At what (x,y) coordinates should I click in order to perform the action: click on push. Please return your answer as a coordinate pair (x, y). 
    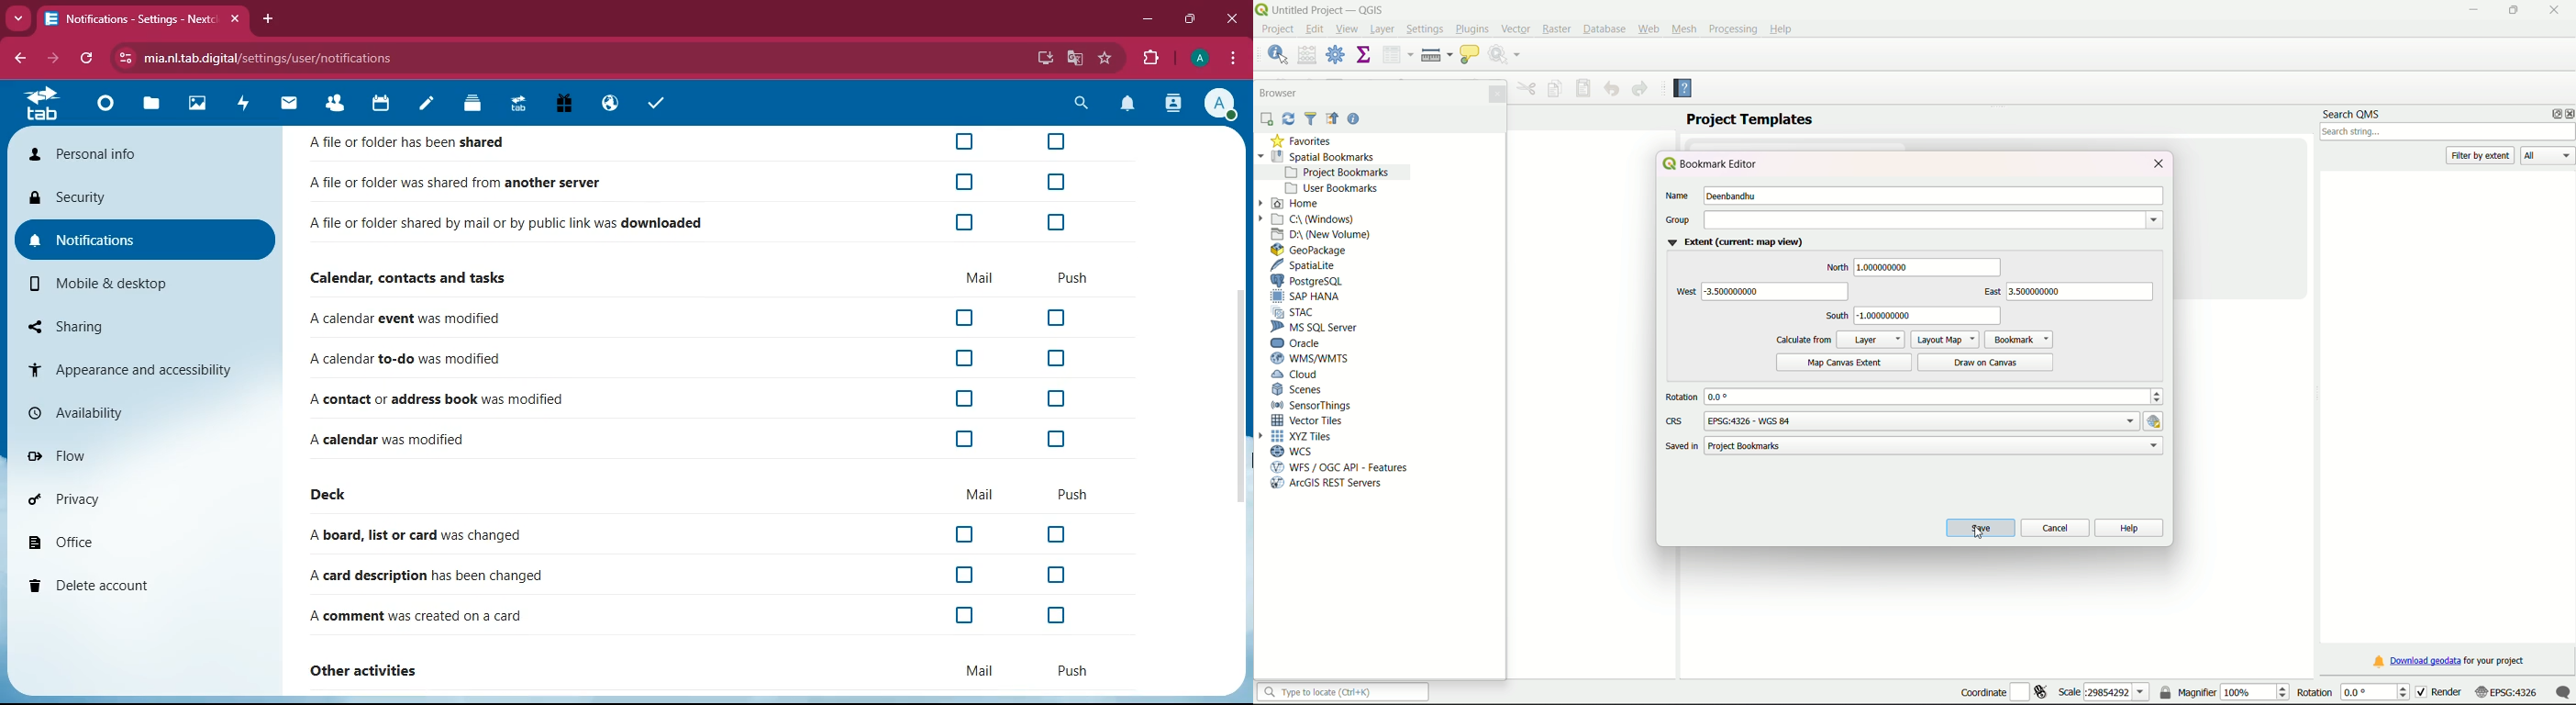
    Looking at the image, I should click on (1073, 493).